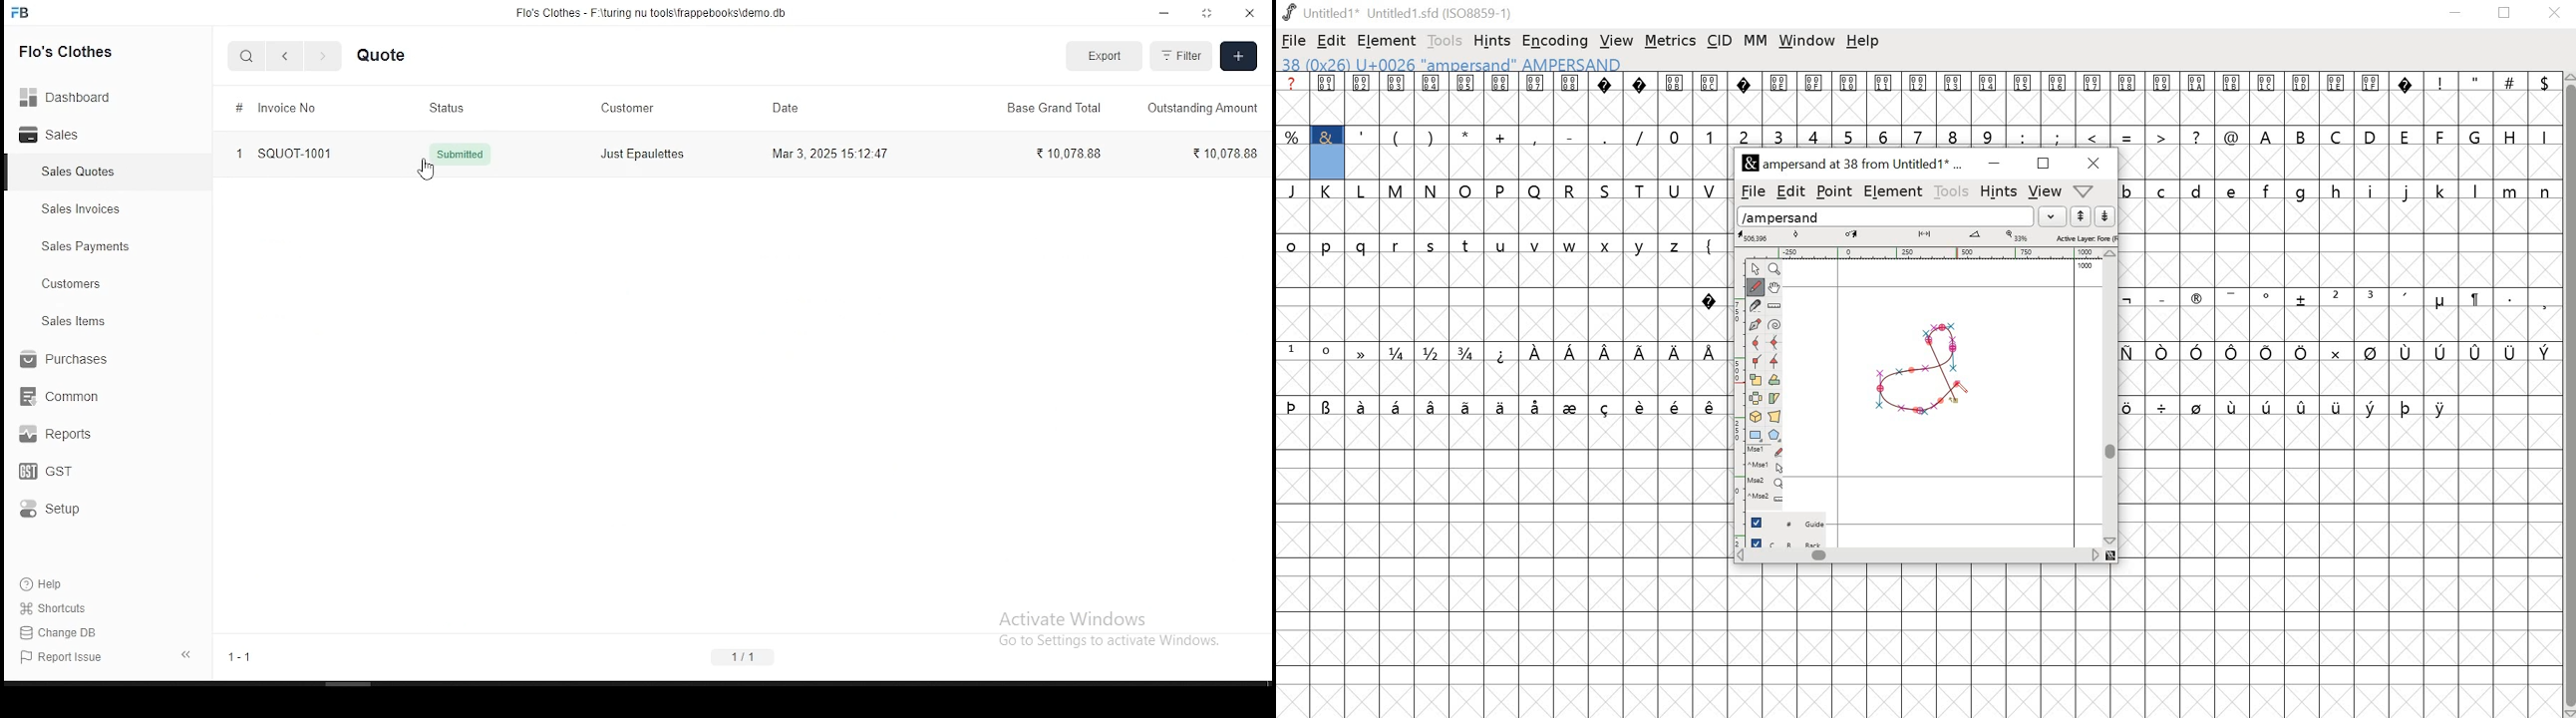  What do you see at coordinates (75, 98) in the screenshot?
I see `Dashboard` at bounding box center [75, 98].